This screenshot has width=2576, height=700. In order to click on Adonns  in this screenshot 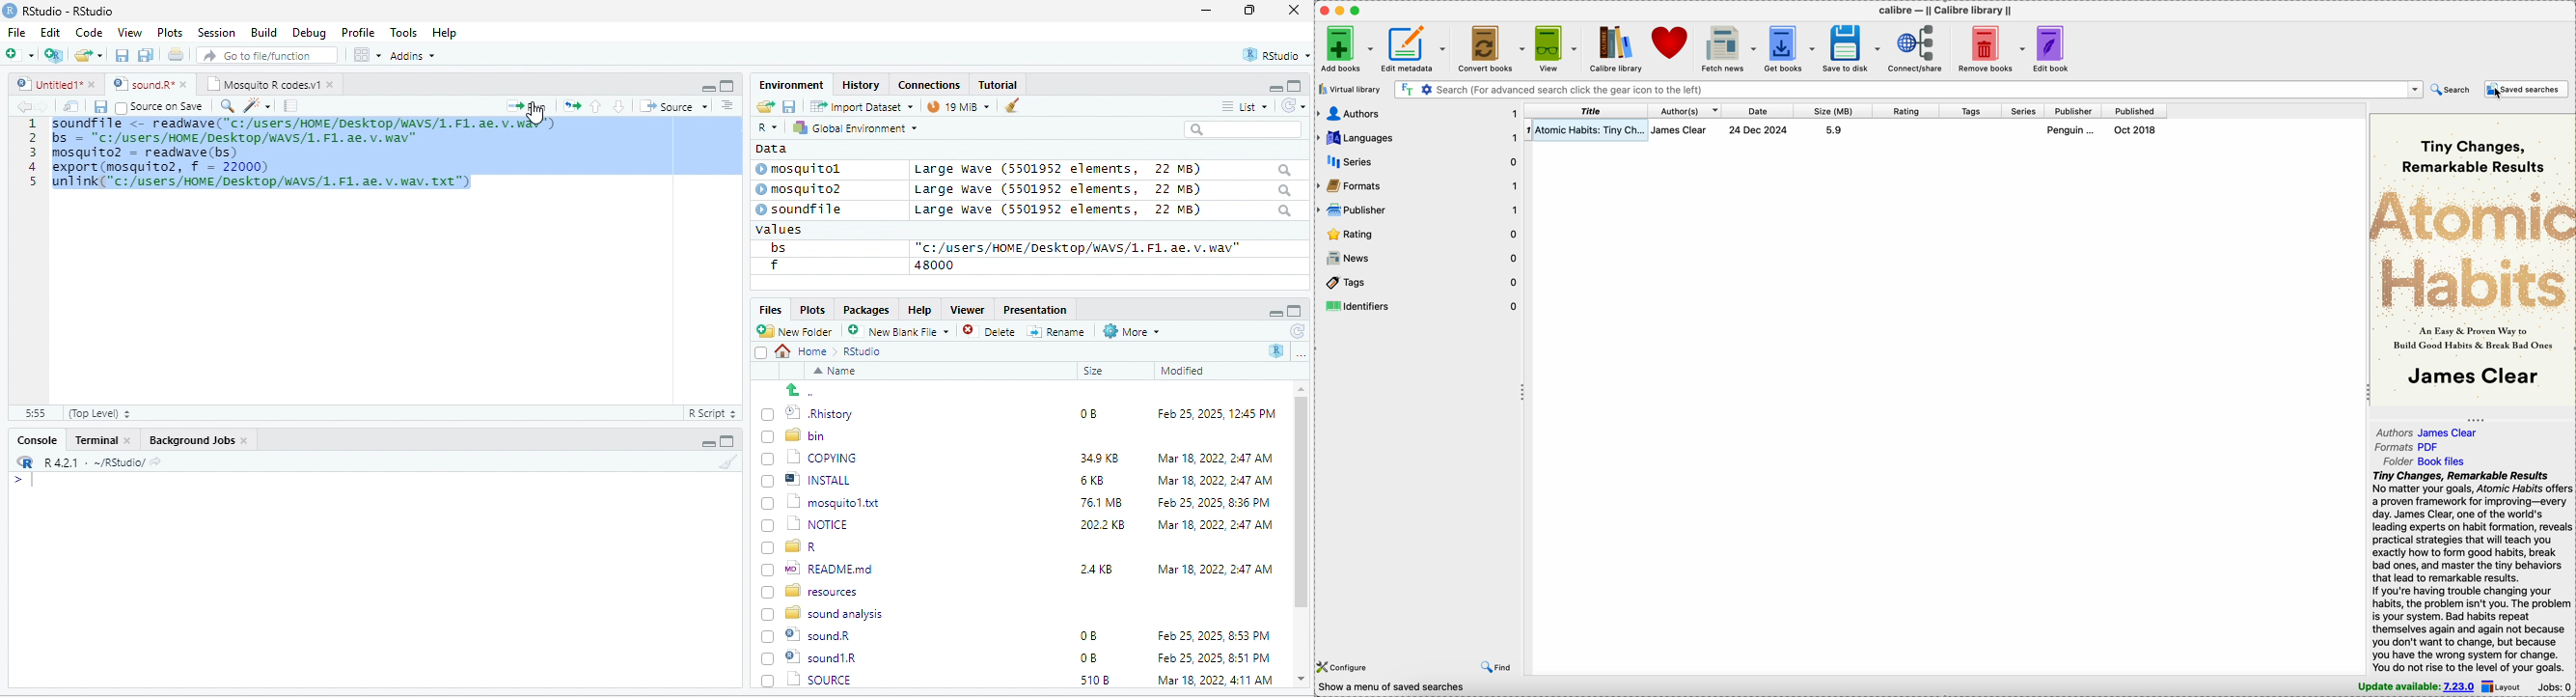, I will do `click(413, 59)`.